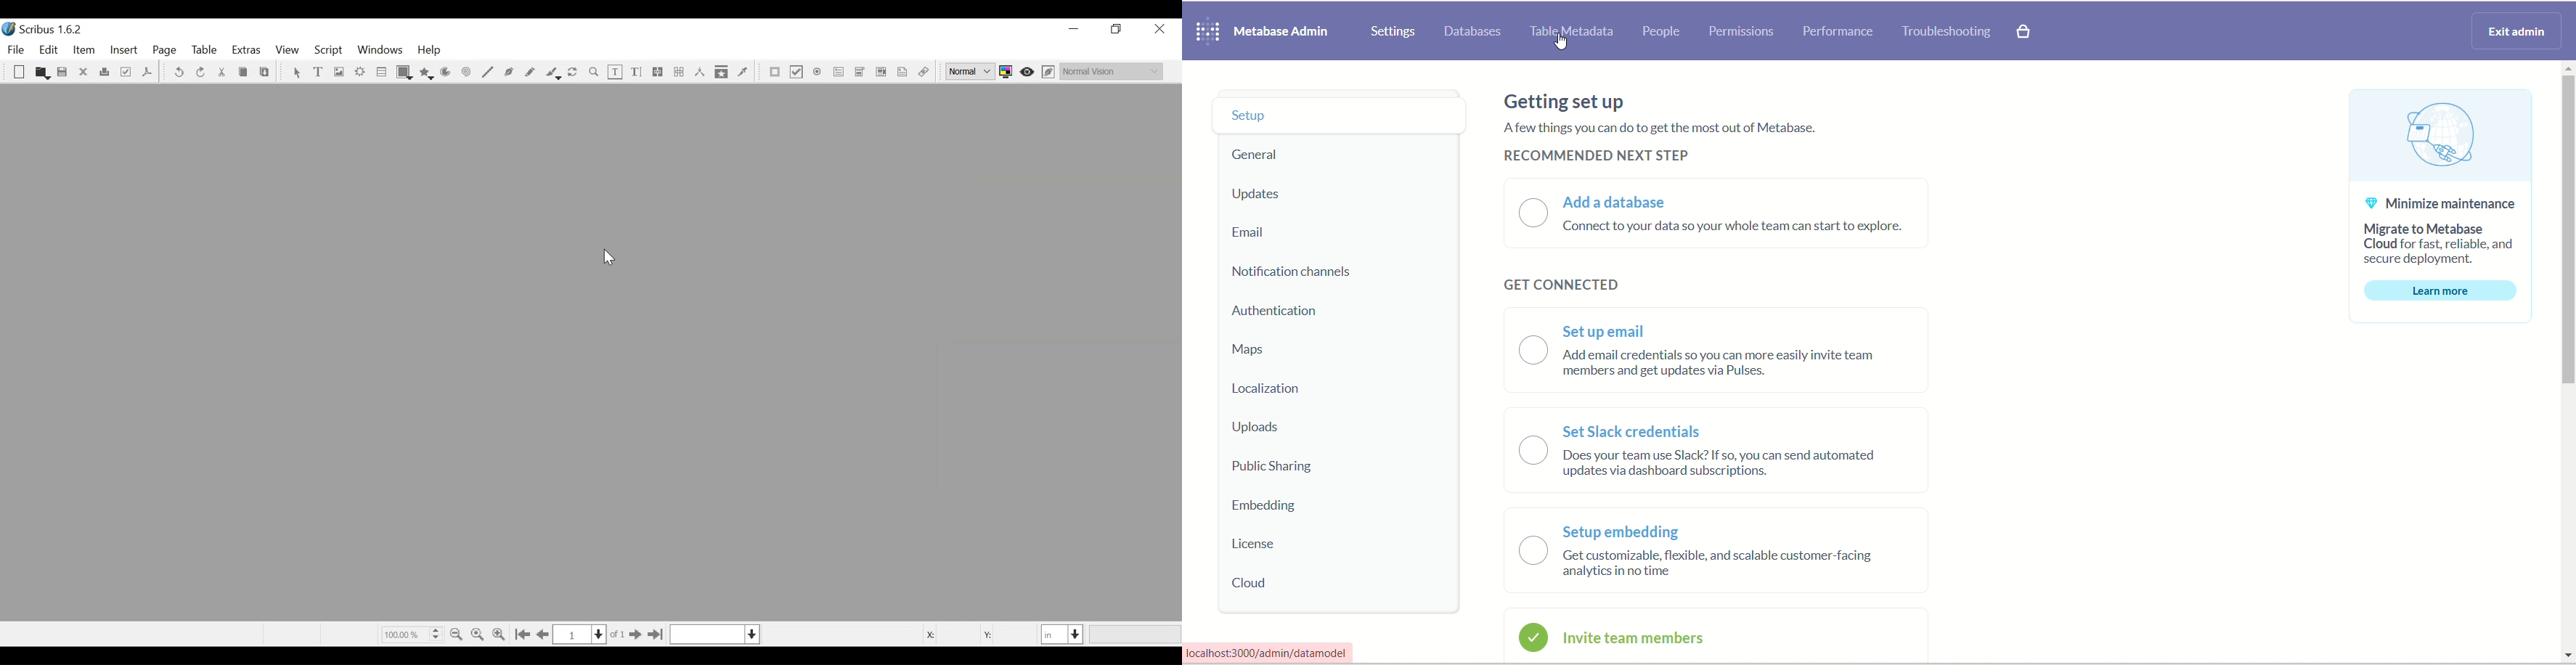 This screenshot has width=2576, height=672. I want to click on Zoom in, so click(501, 633).